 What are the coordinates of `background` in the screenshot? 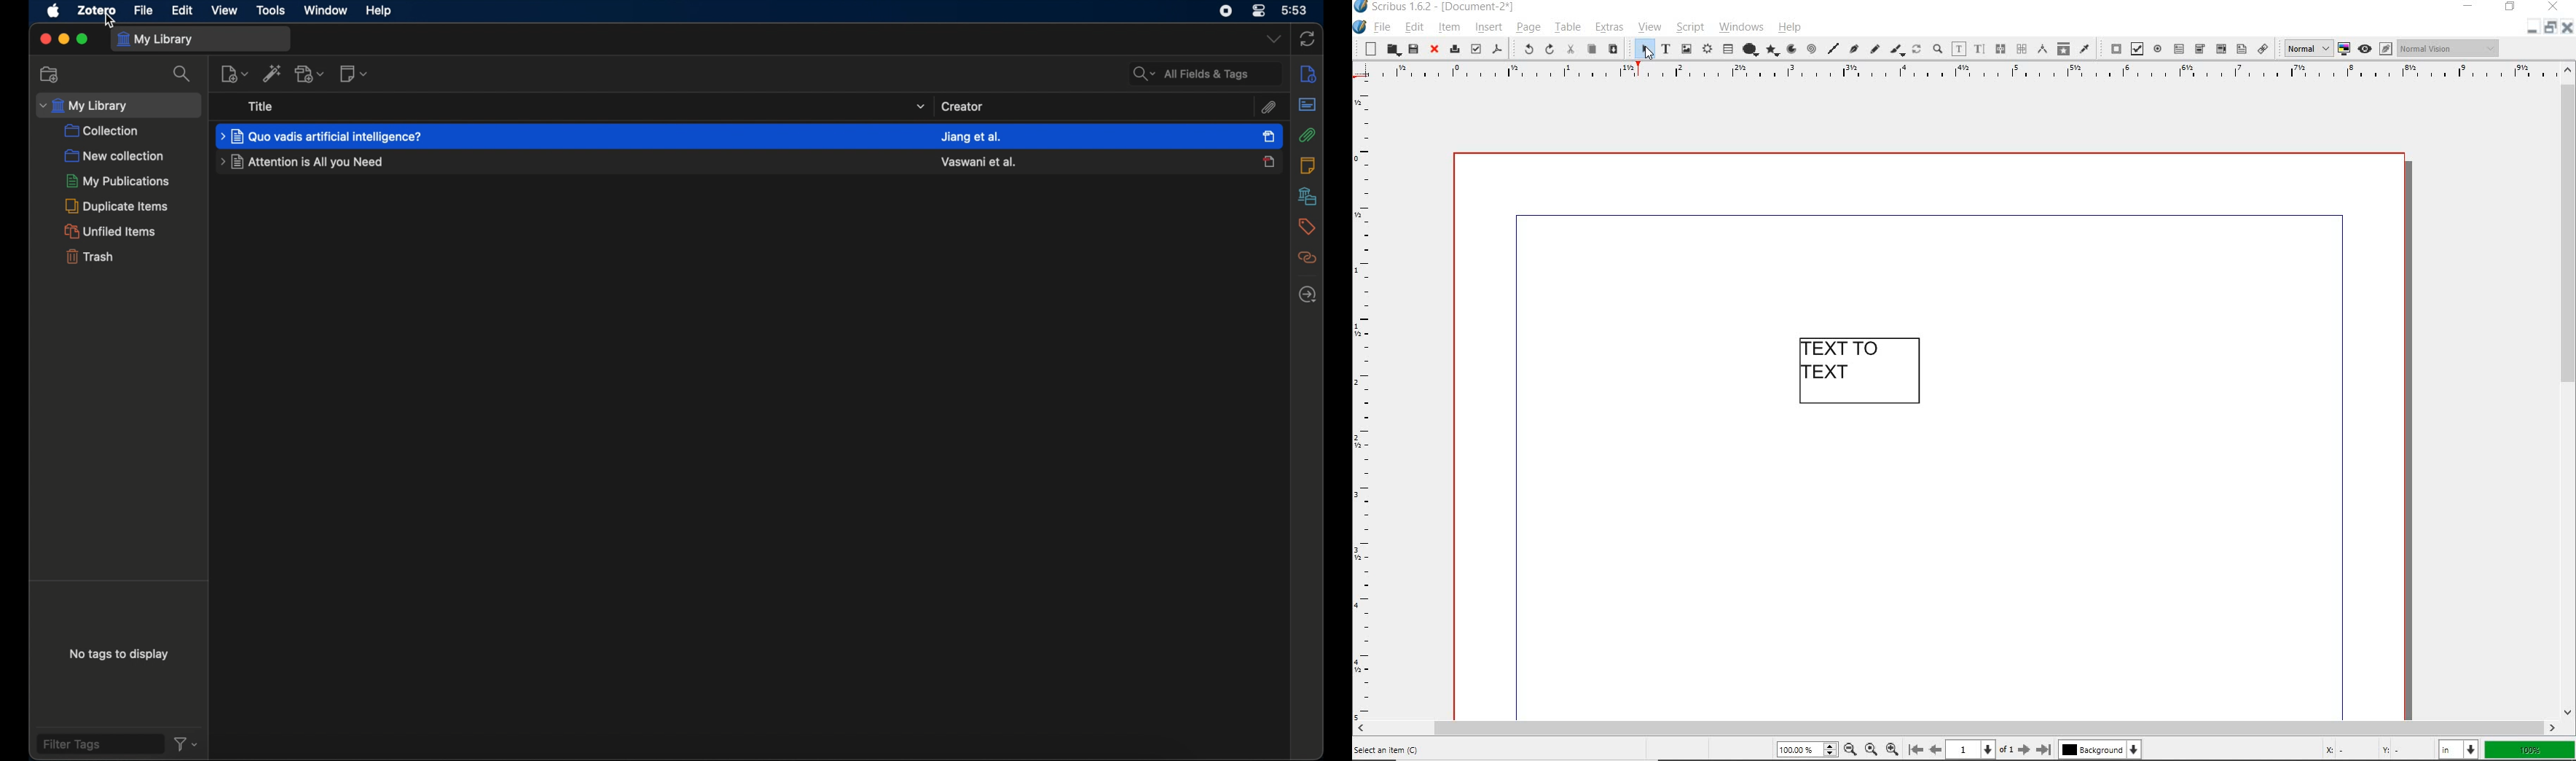 It's located at (2106, 749).